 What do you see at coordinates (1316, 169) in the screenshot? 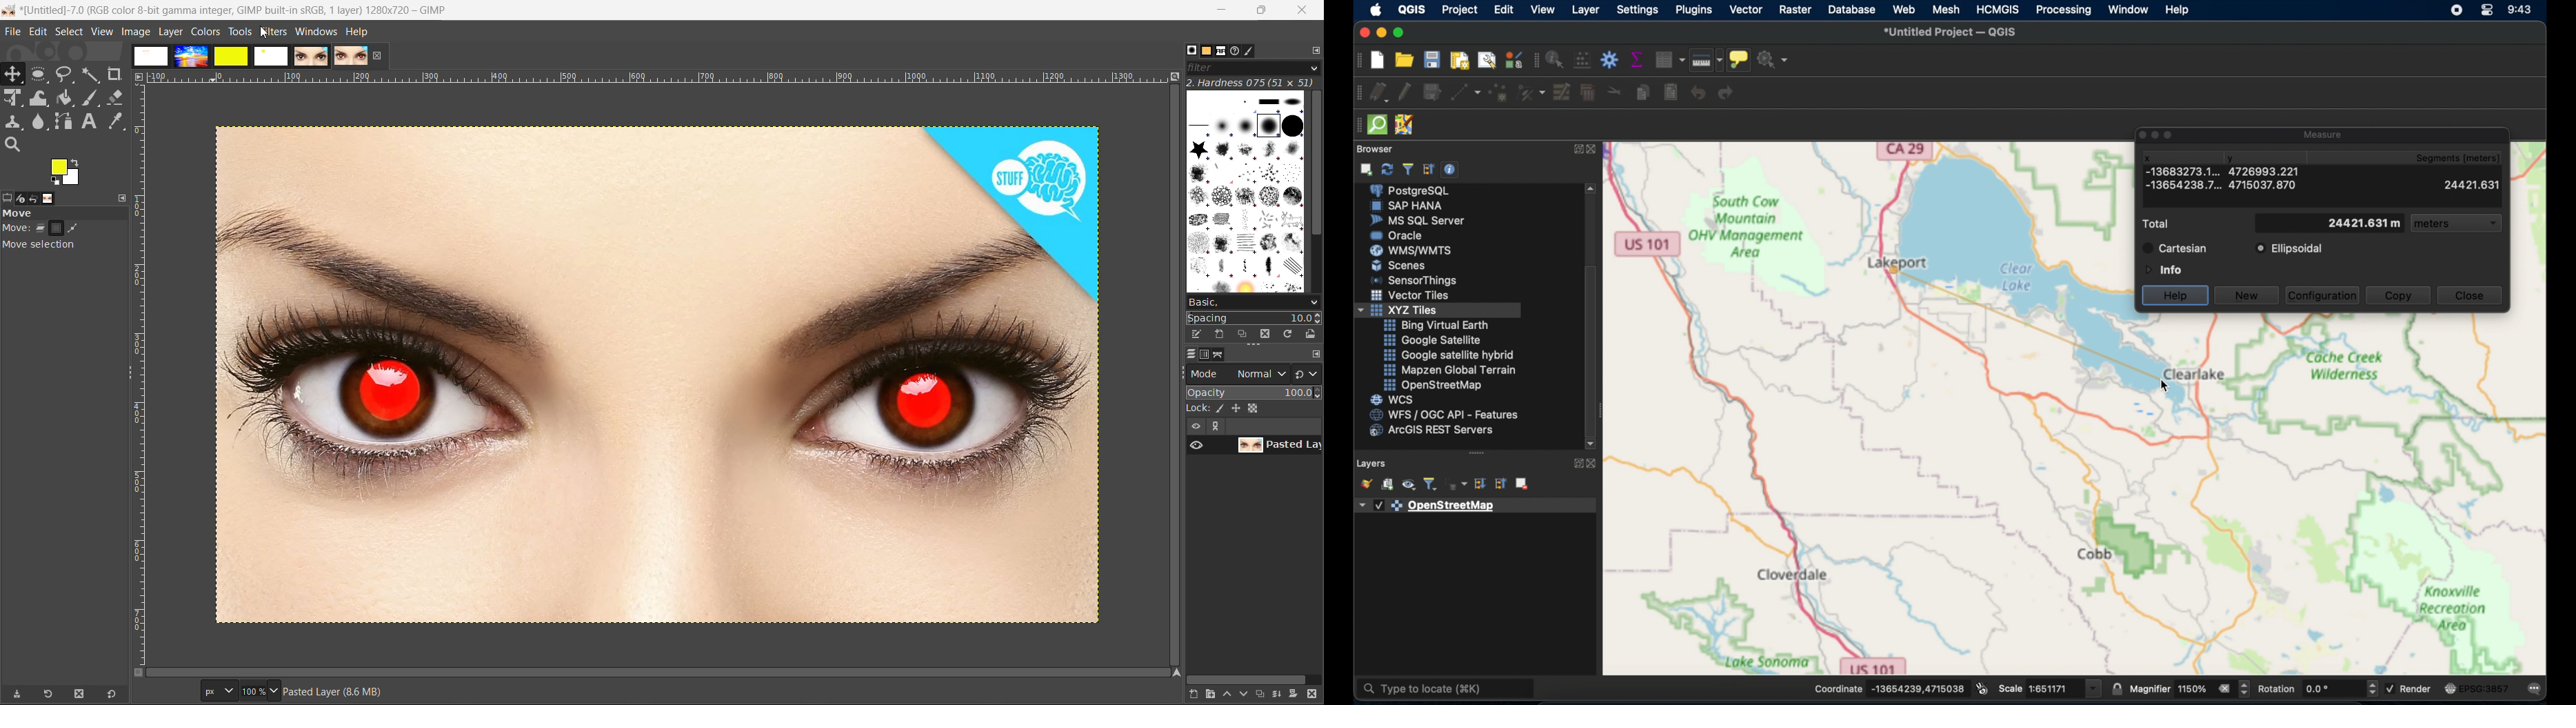
I see `vertical scroll bar` at bounding box center [1316, 169].